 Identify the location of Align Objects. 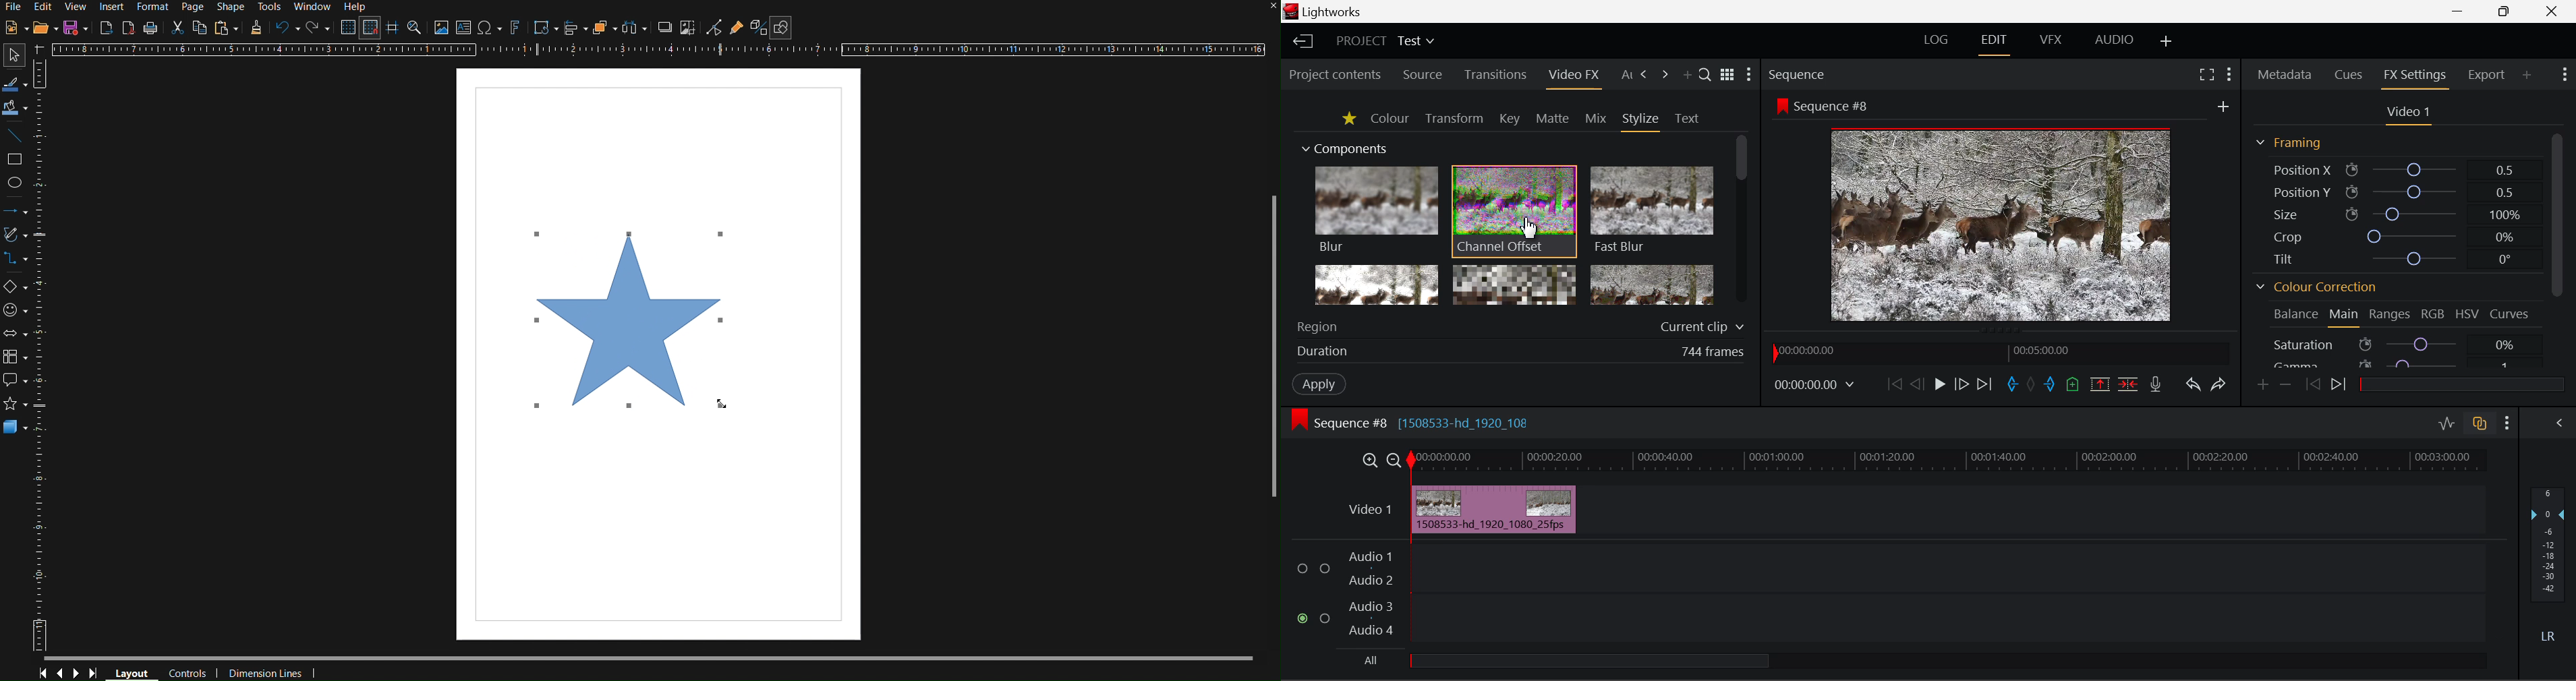
(572, 29).